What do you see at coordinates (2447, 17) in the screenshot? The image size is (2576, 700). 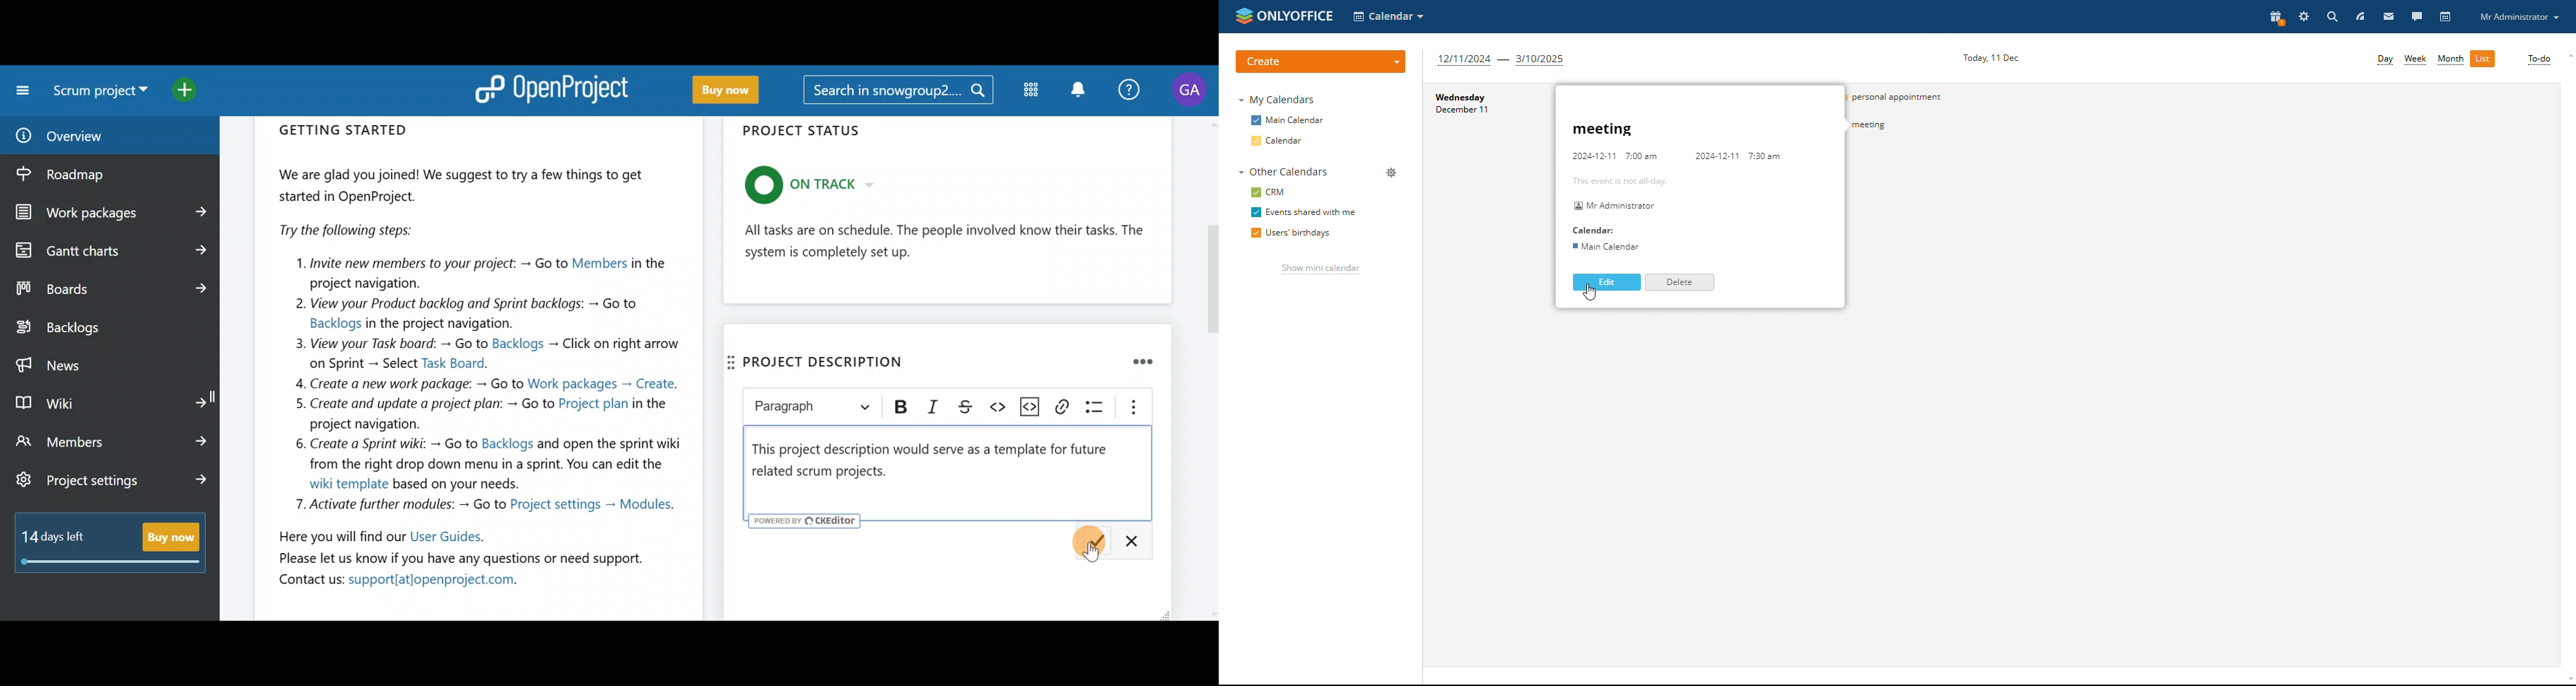 I see `calendar` at bounding box center [2447, 17].